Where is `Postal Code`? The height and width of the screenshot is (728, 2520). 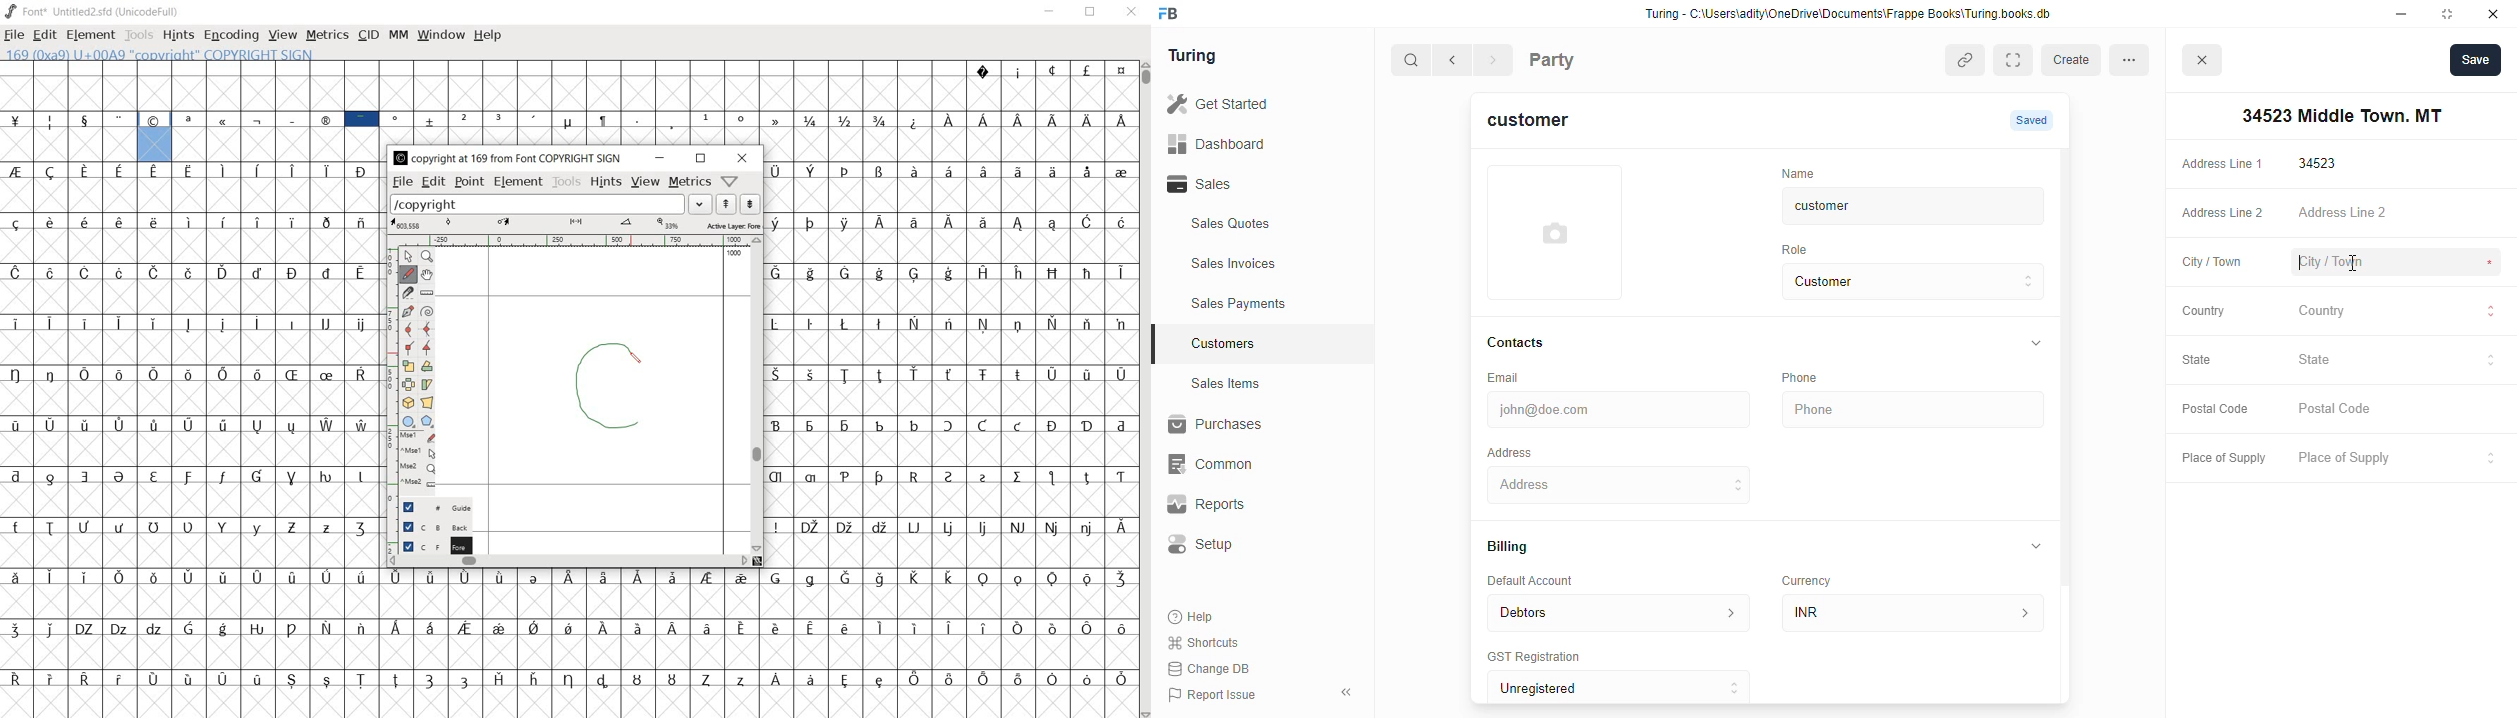 Postal Code is located at coordinates (2215, 410).